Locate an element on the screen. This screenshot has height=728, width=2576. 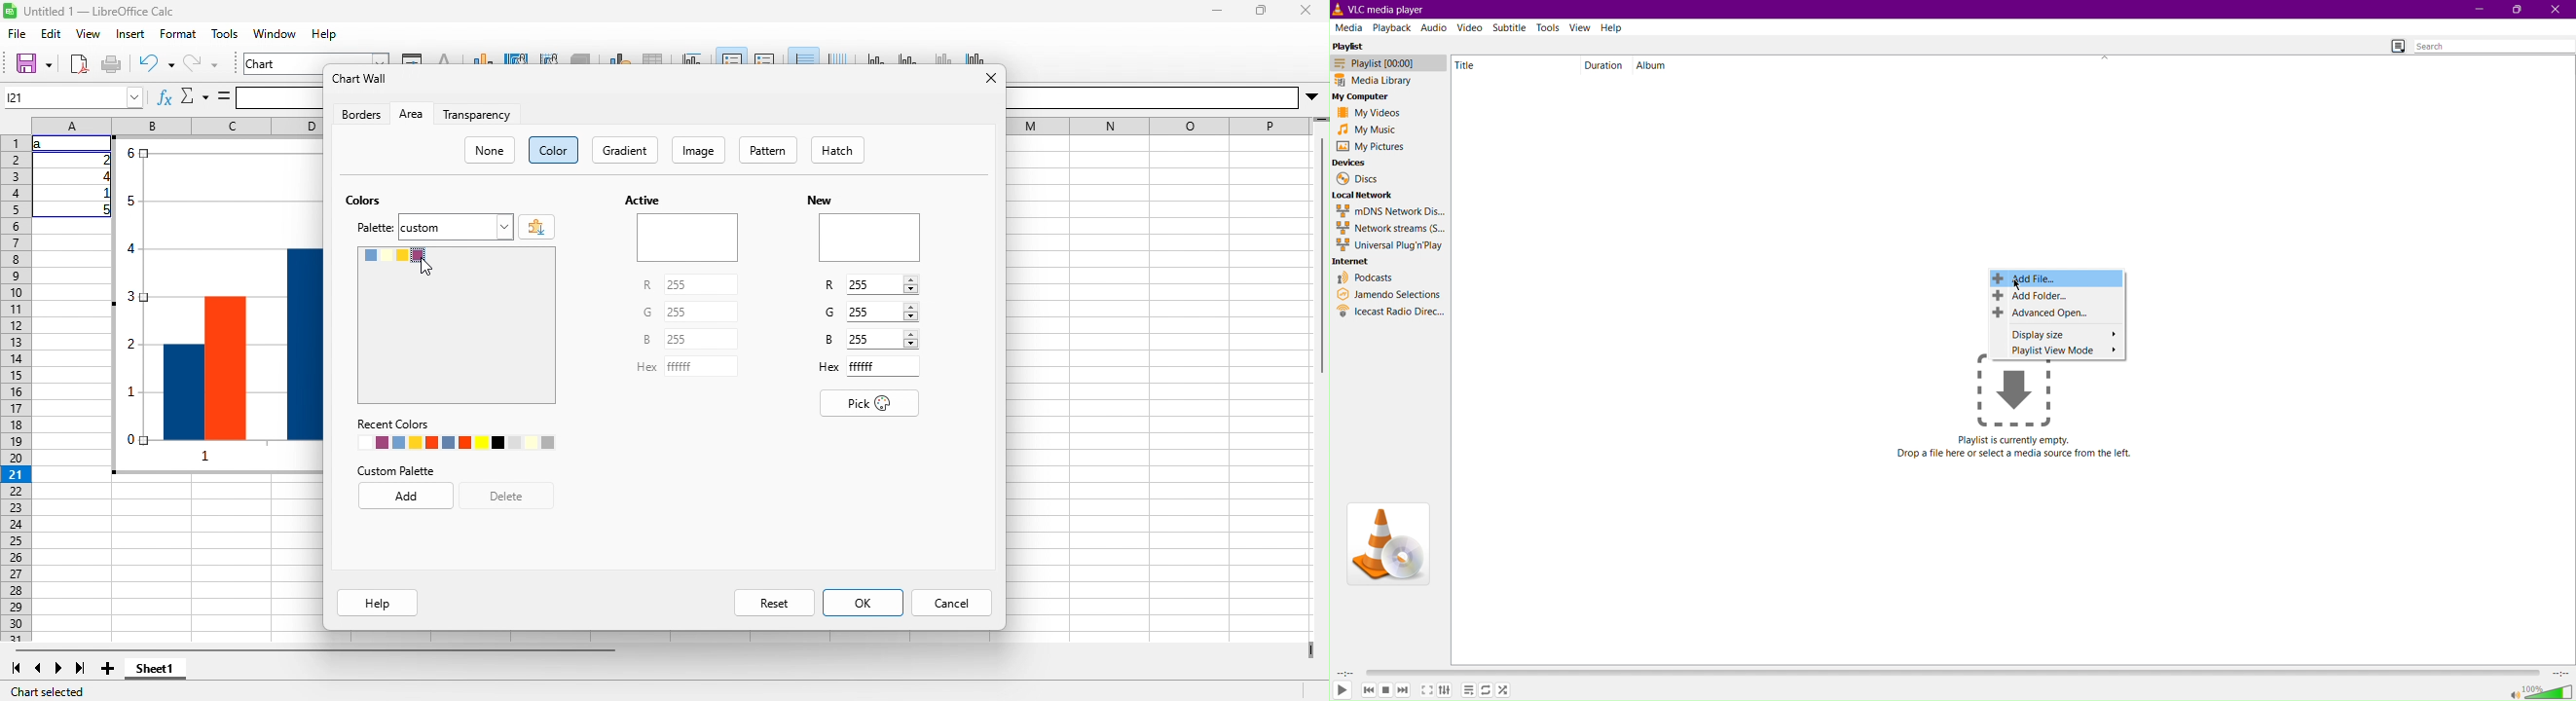
sheet1 is located at coordinates (155, 668).